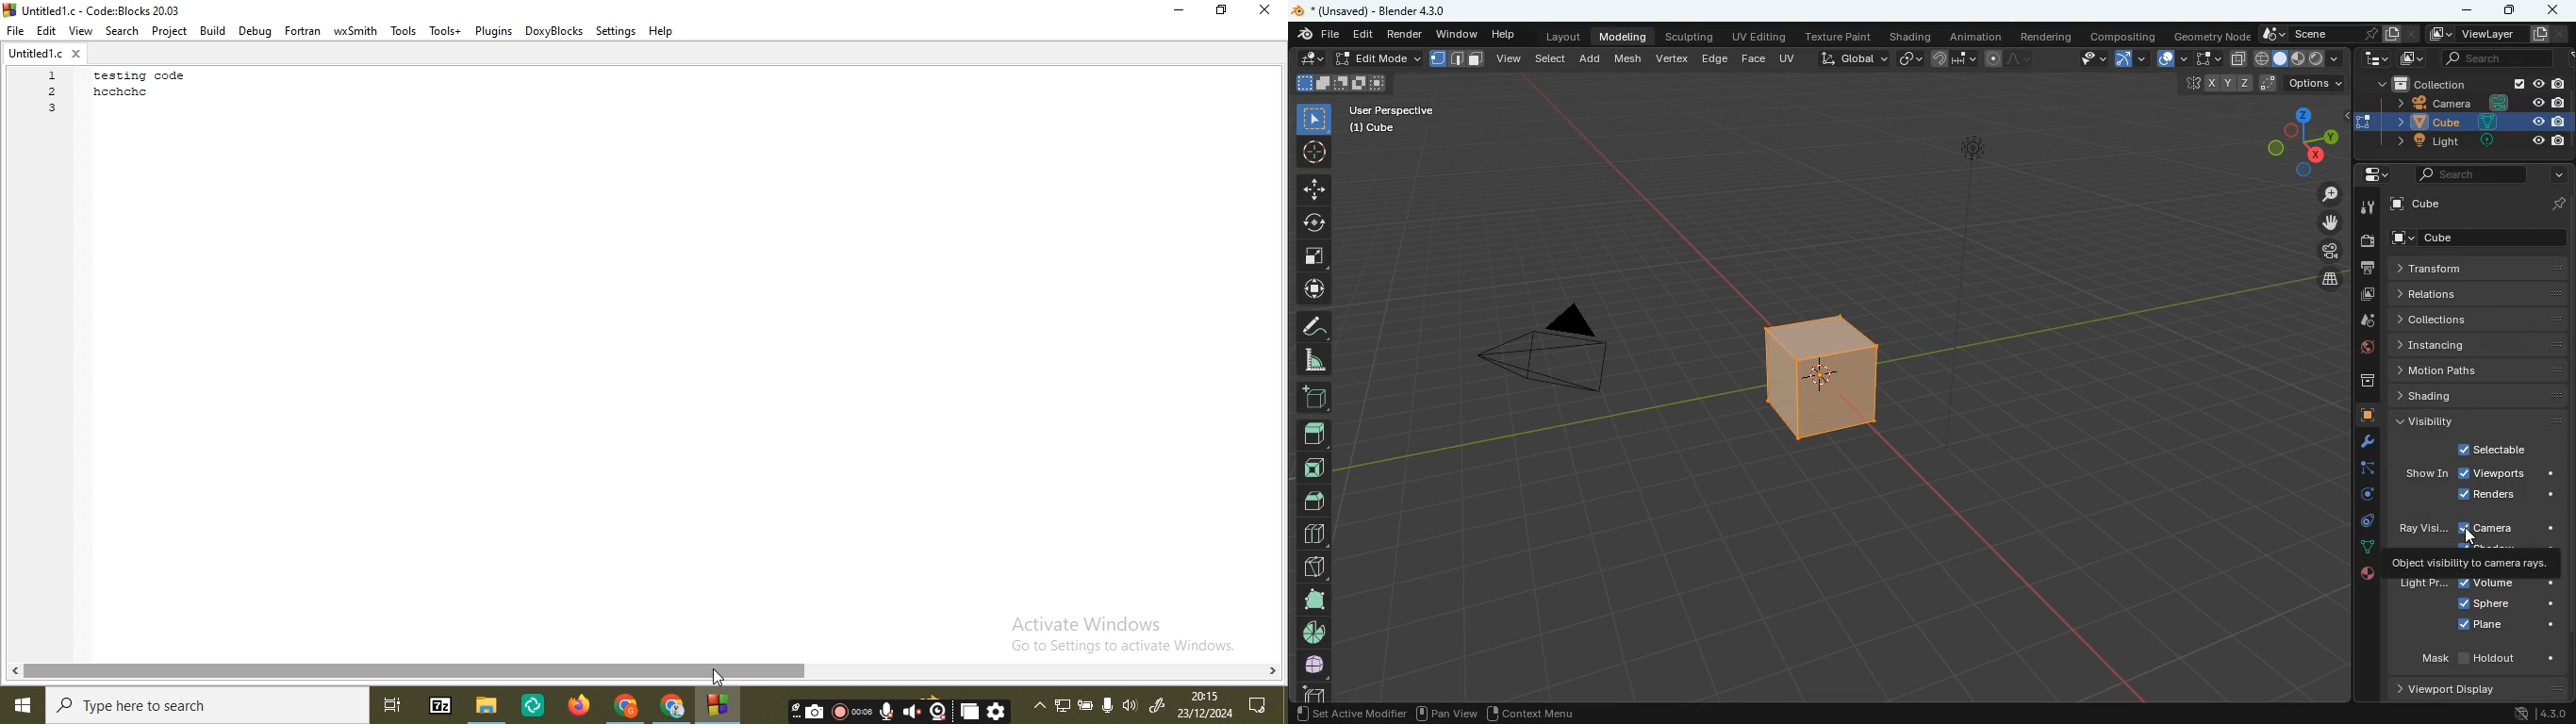  Describe the element at coordinates (1315, 121) in the screenshot. I see `select` at that location.